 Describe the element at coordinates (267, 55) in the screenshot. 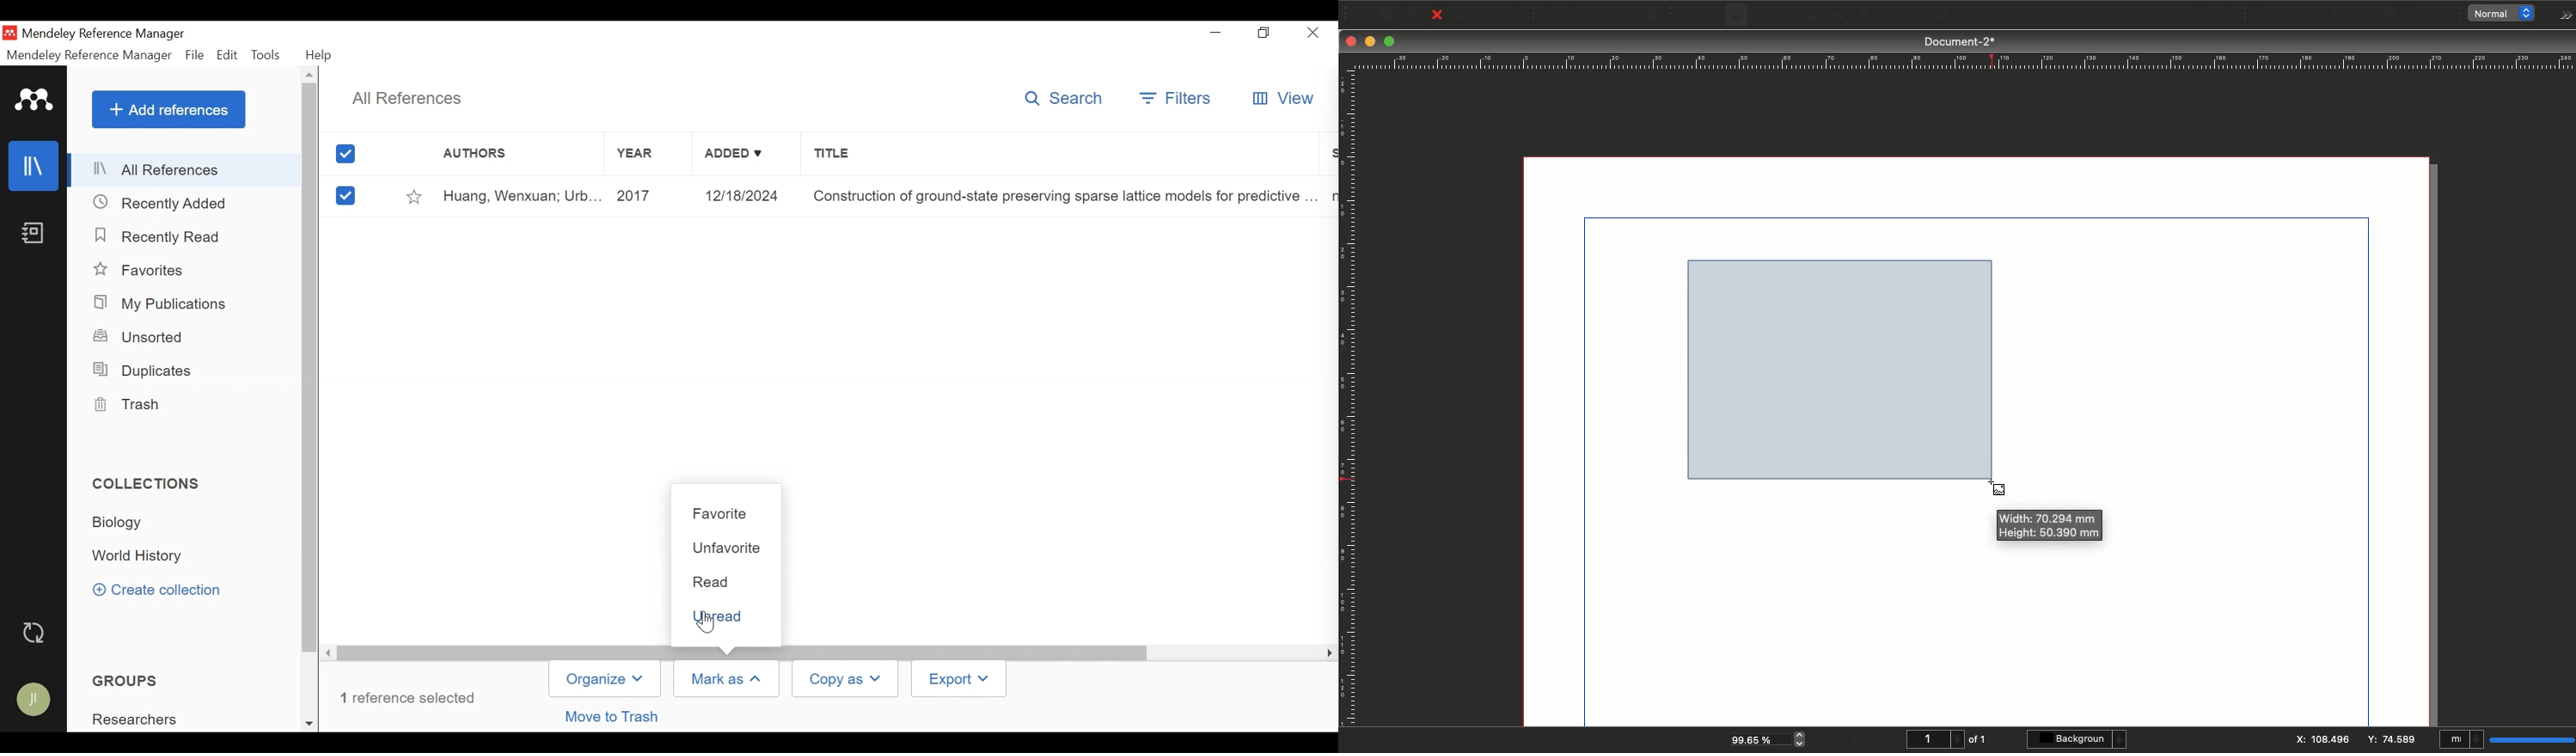

I see `Tools` at that location.